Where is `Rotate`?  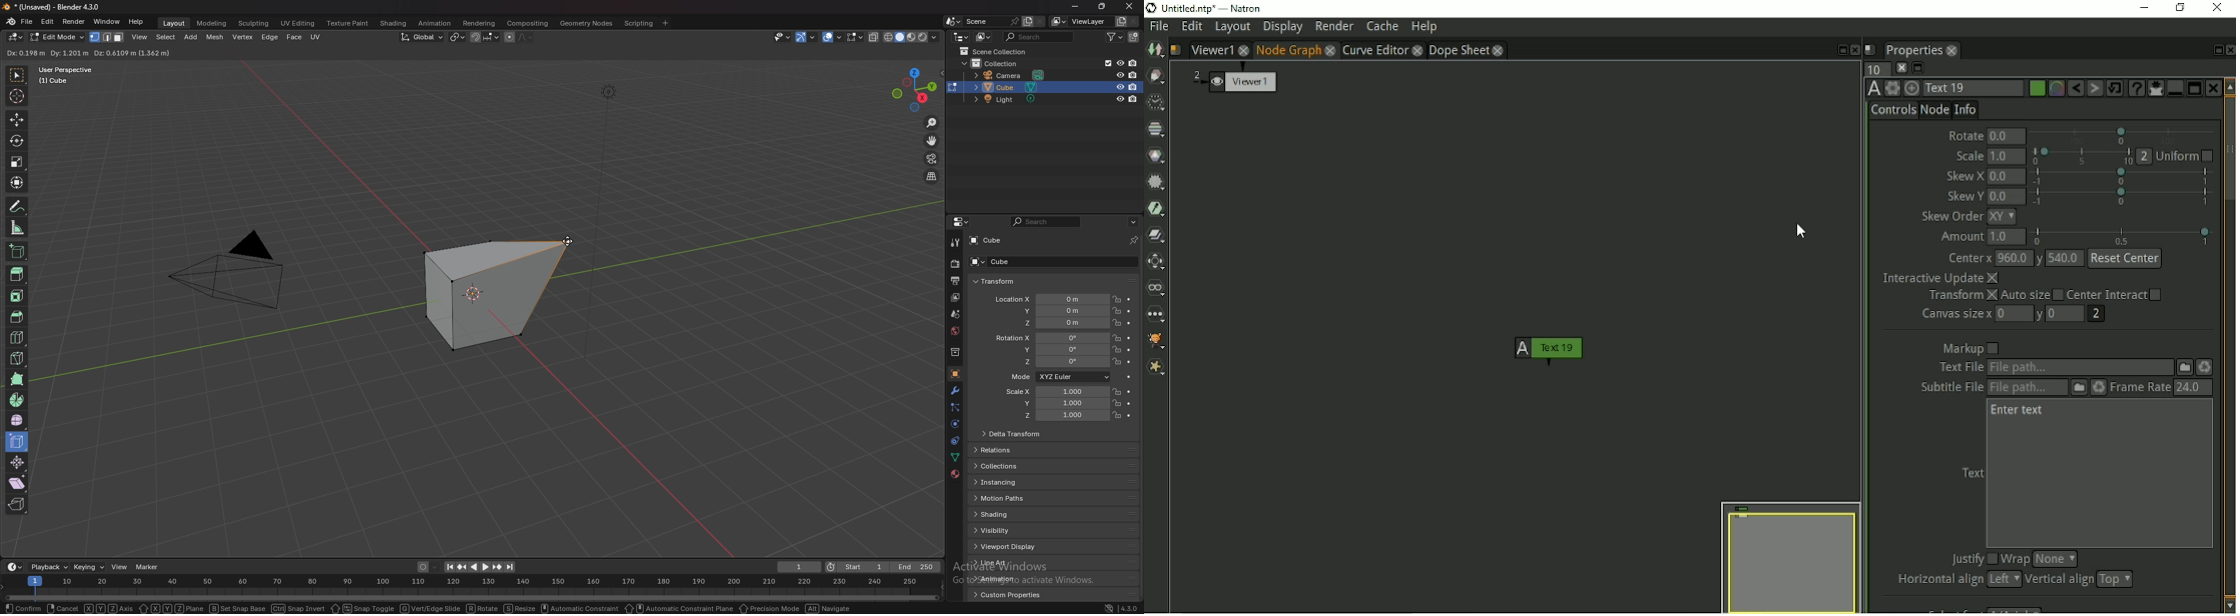 Rotate is located at coordinates (1964, 134).